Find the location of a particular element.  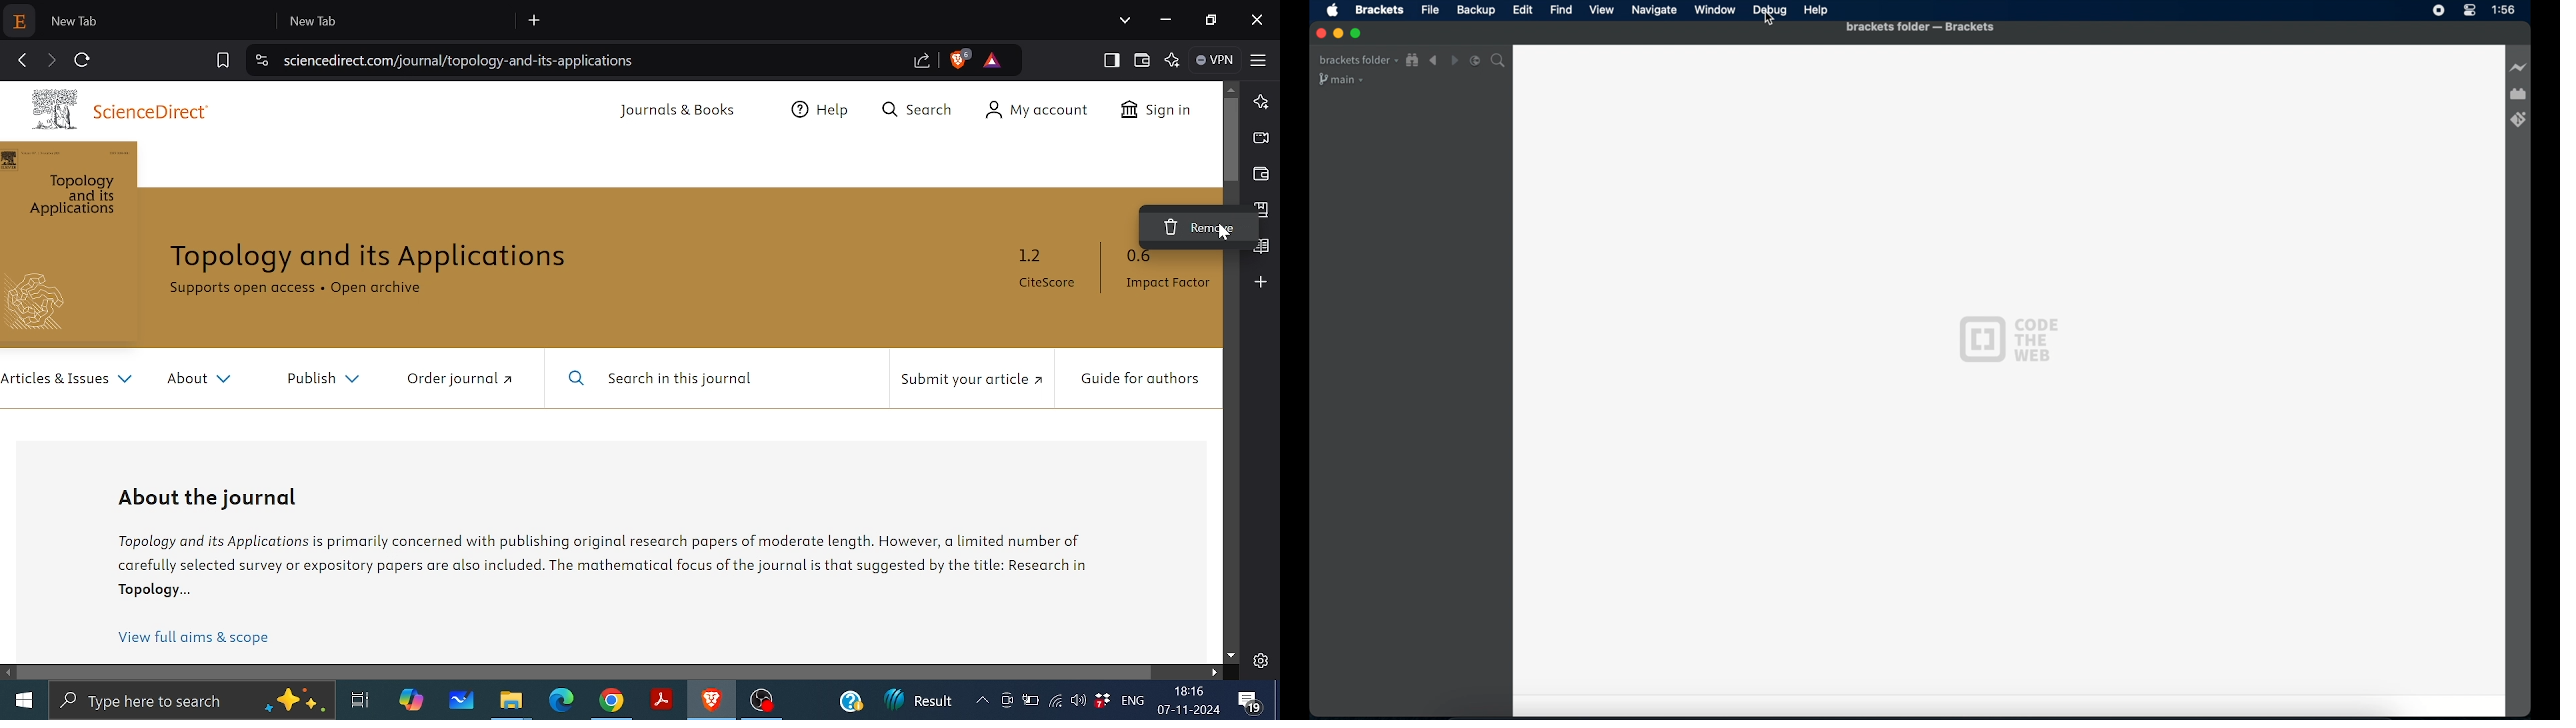

1:56 is located at coordinates (2503, 10).